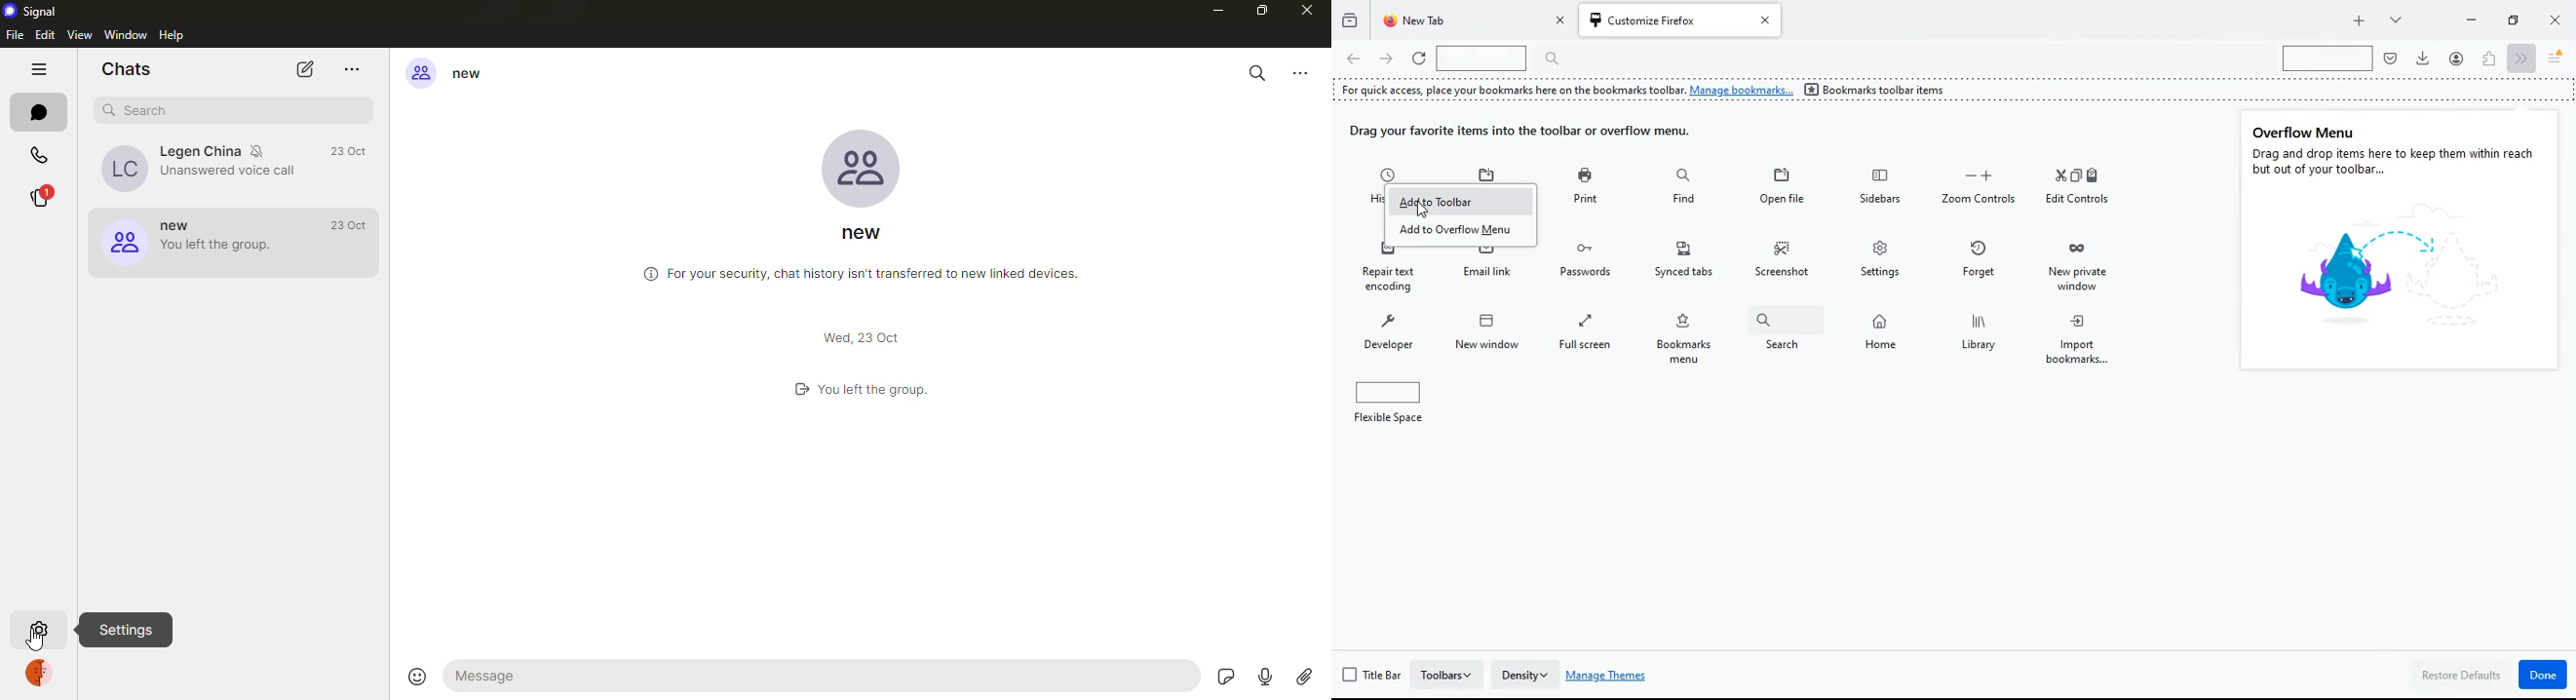 This screenshot has width=2576, height=700. Describe the element at coordinates (1391, 273) in the screenshot. I see `repair text encoding` at that location.